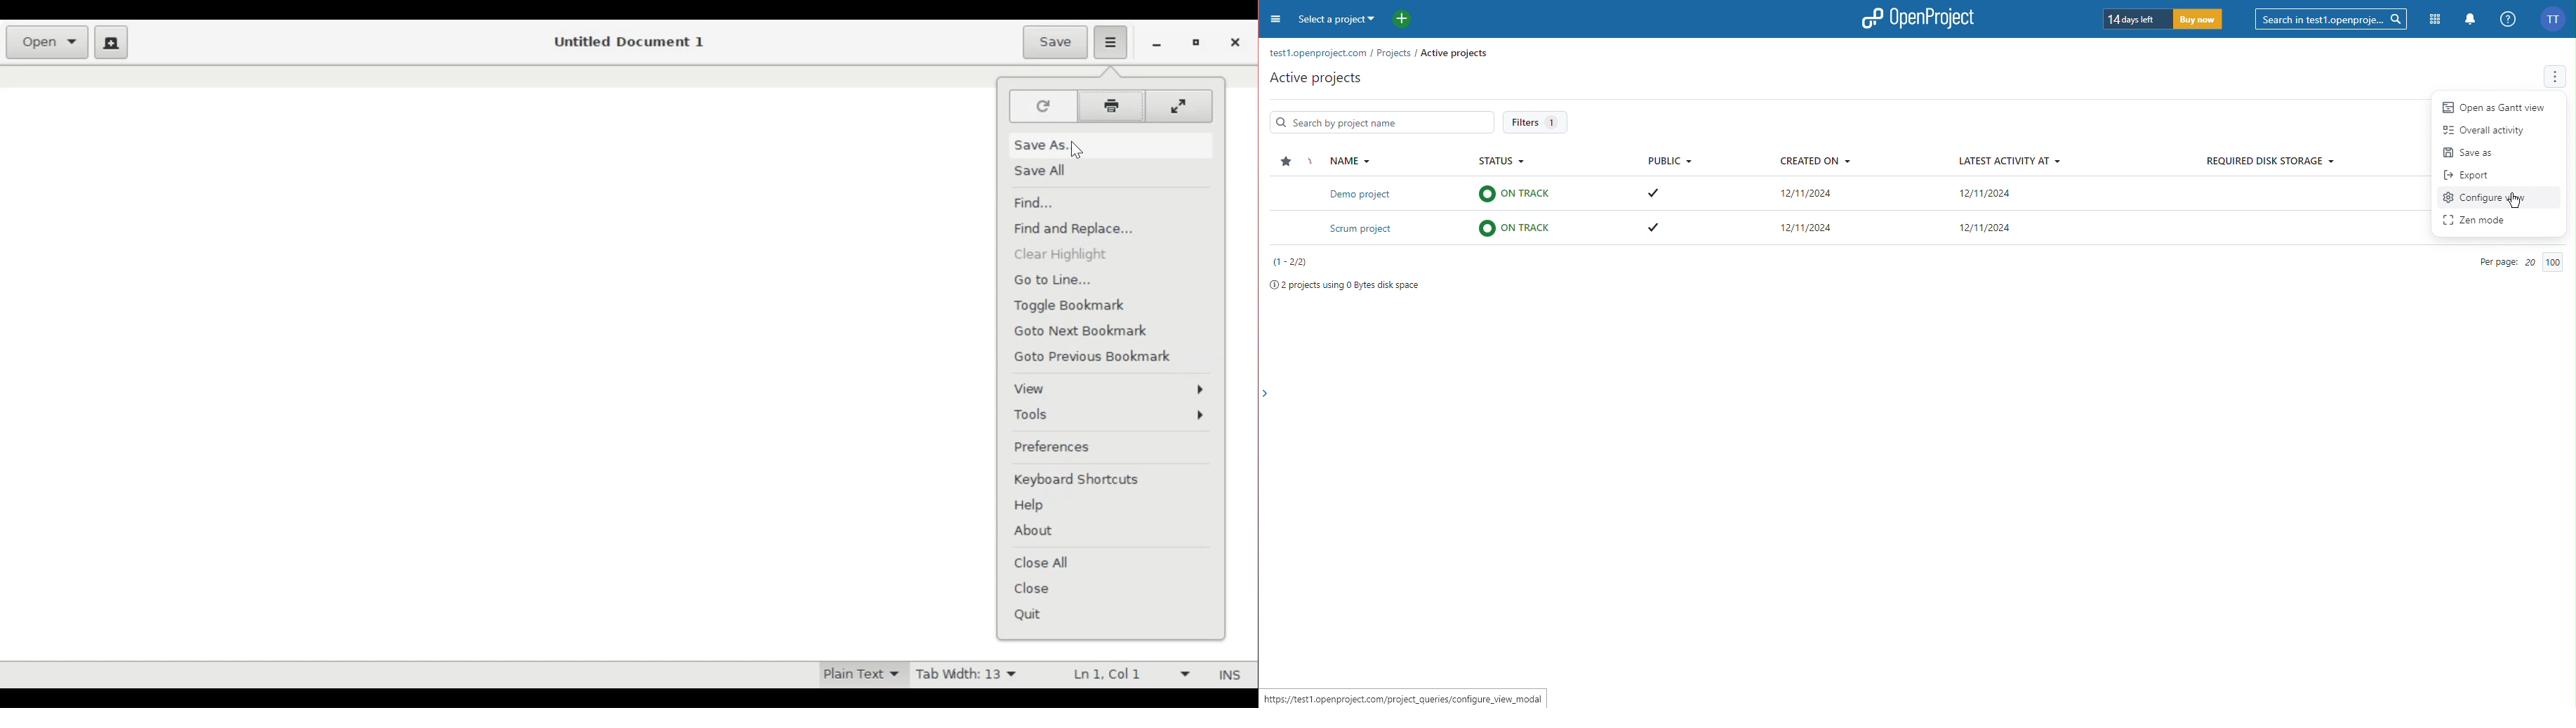  I want to click on Close, so click(1236, 43).